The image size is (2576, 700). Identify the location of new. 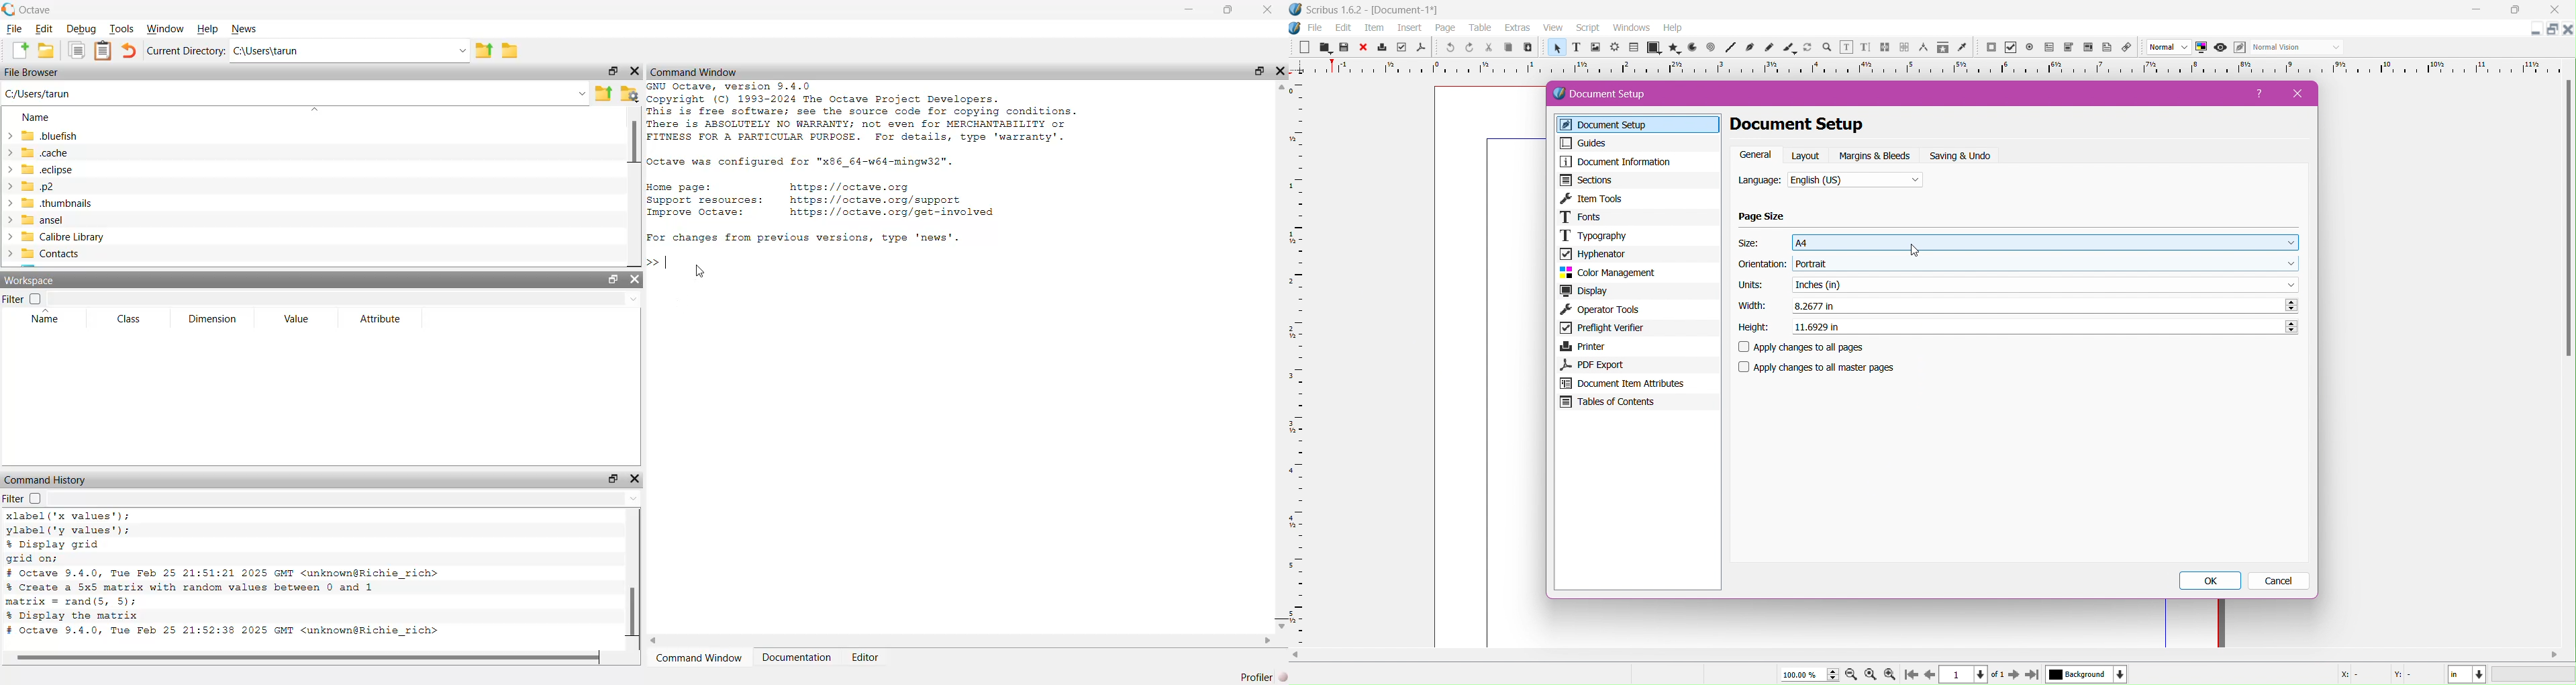
(1303, 48).